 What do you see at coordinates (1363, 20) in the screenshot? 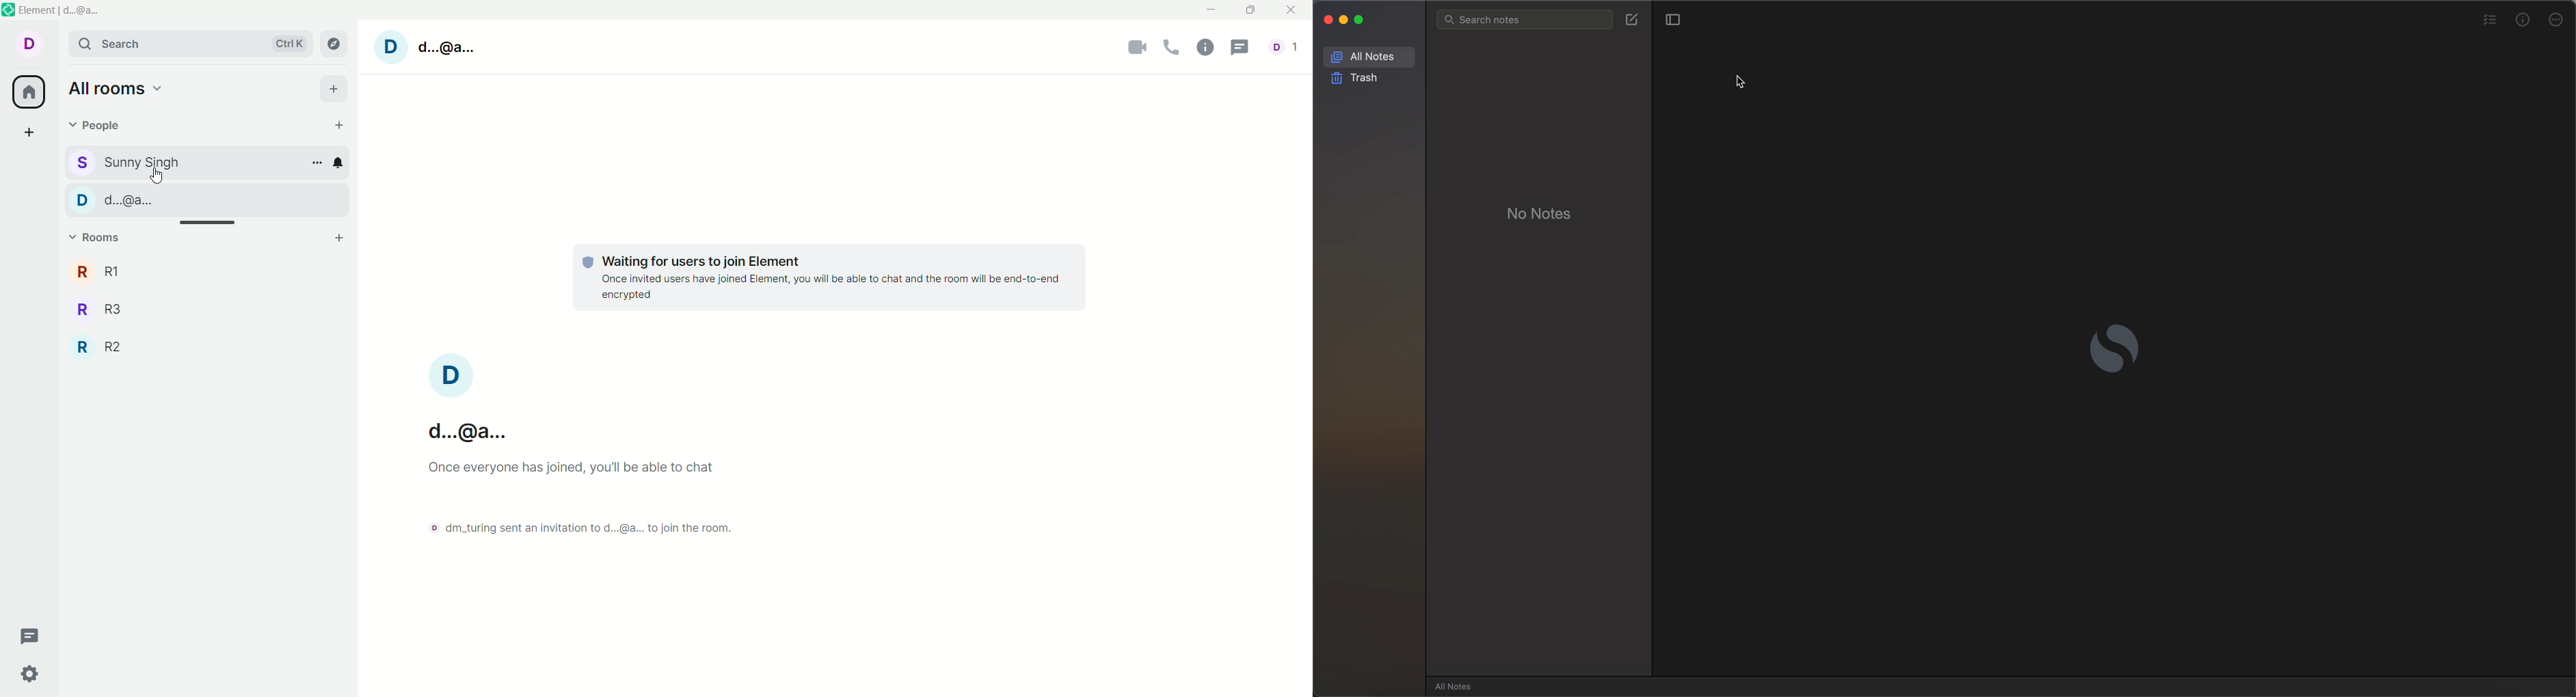
I see `maximize` at bounding box center [1363, 20].